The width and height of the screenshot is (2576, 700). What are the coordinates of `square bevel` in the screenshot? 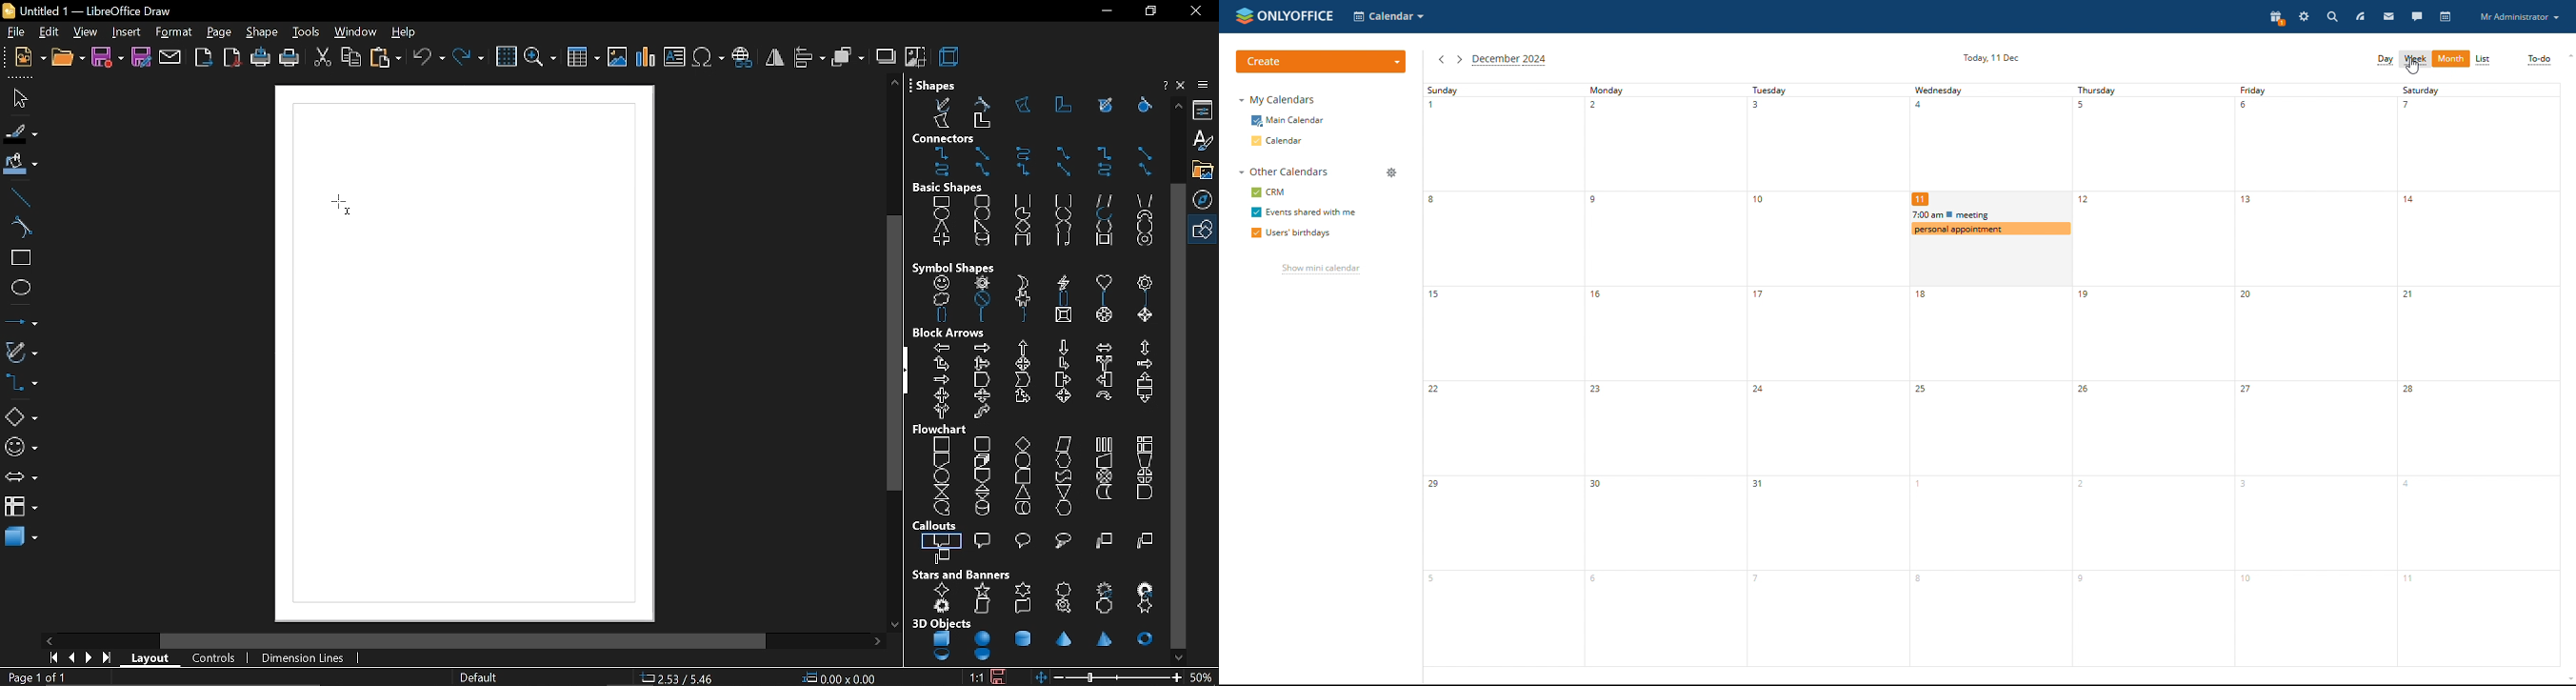 It's located at (1064, 317).